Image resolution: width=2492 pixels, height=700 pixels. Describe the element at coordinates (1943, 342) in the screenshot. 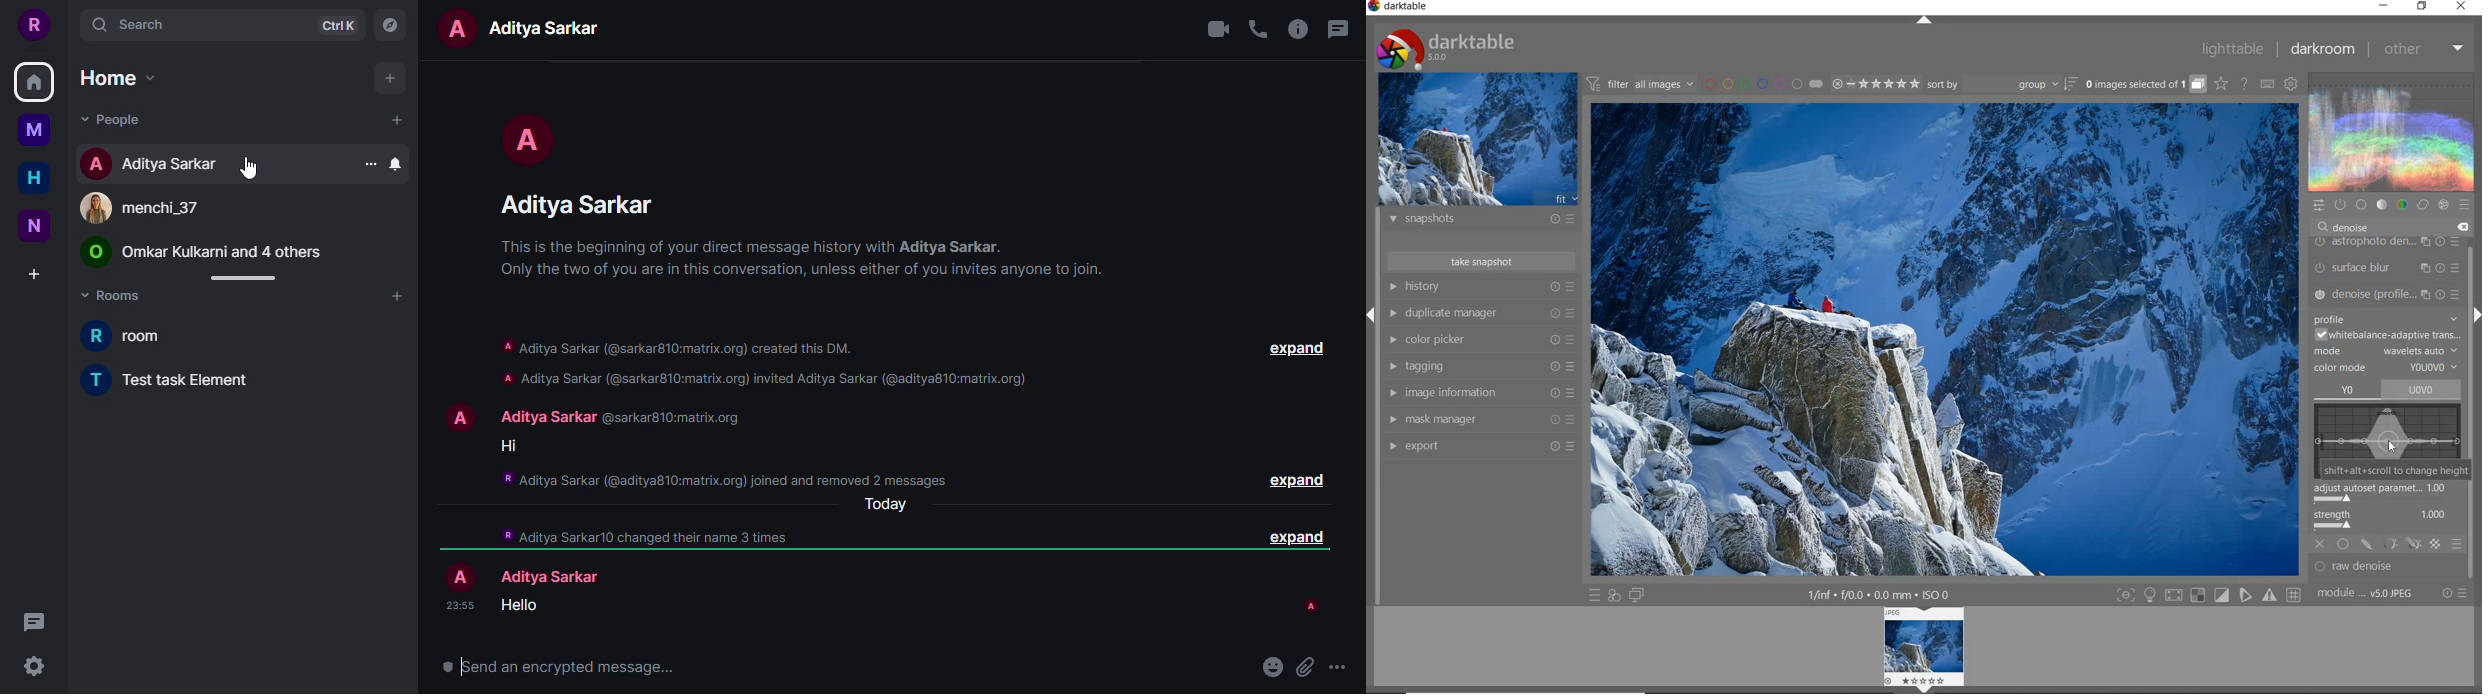

I see `selected image` at that location.